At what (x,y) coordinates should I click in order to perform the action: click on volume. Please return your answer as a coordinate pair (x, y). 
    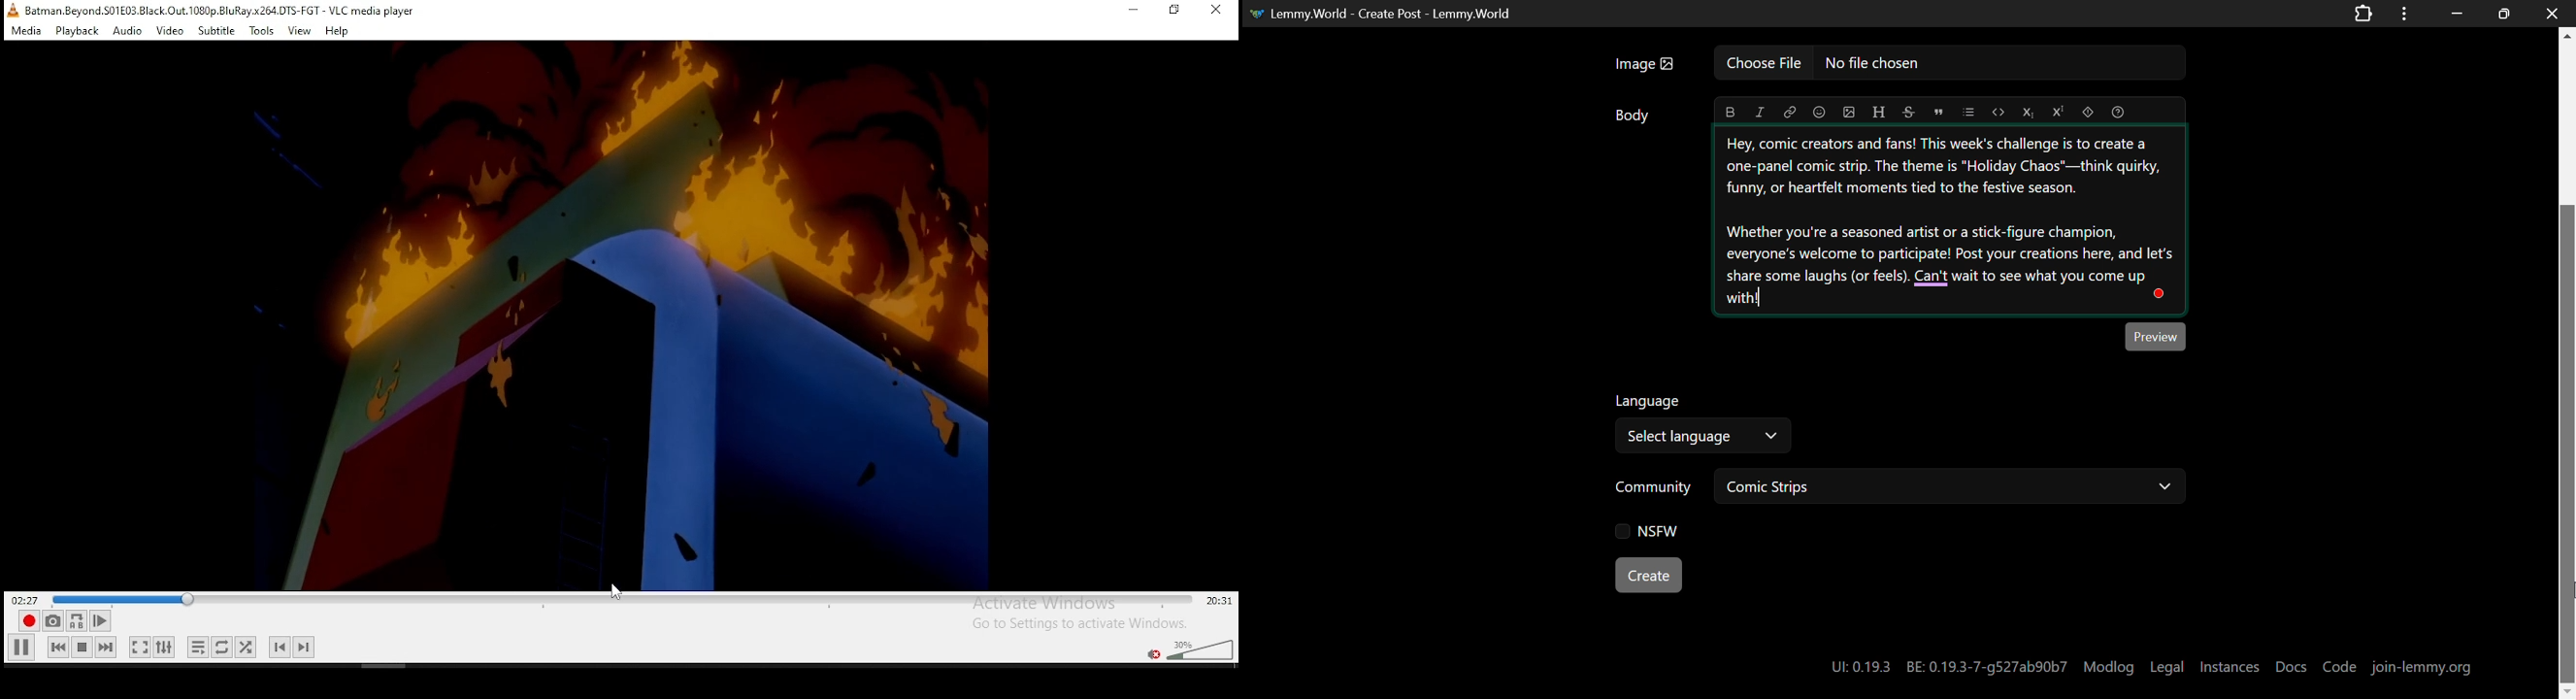
    Looking at the image, I should click on (1199, 648).